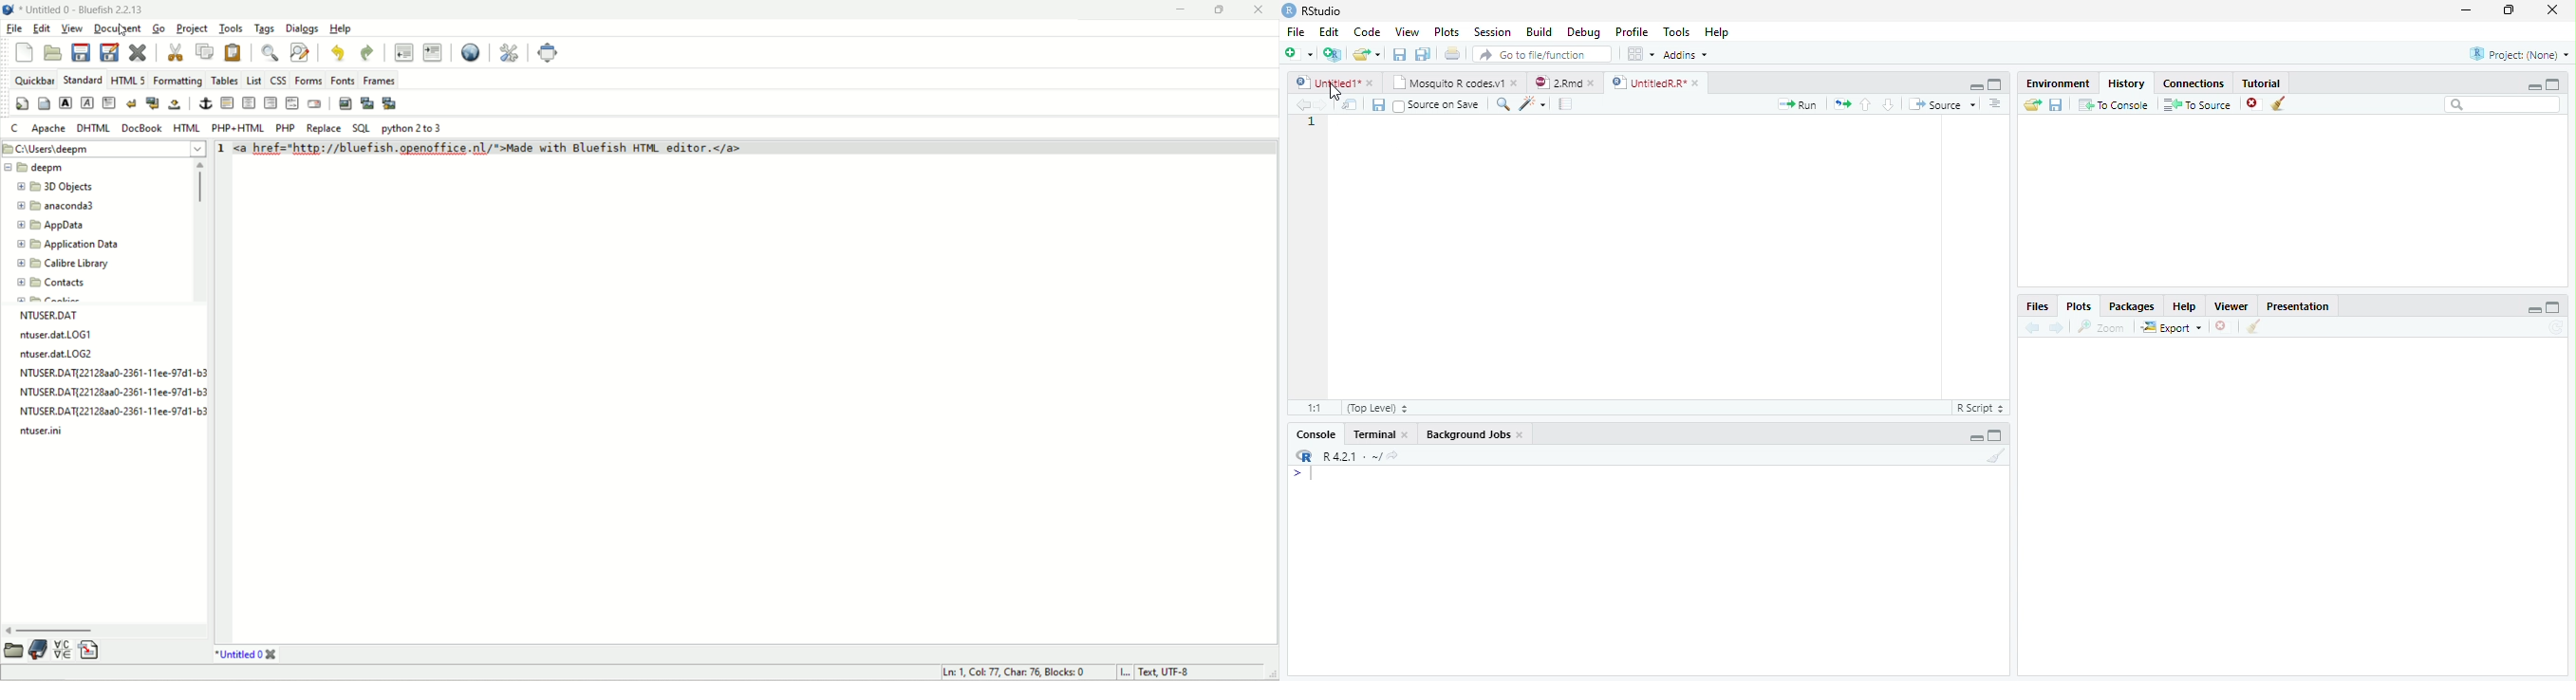 The image size is (2576, 700). Describe the element at coordinates (1447, 32) in the screenshot. I see `Plots` at that location.